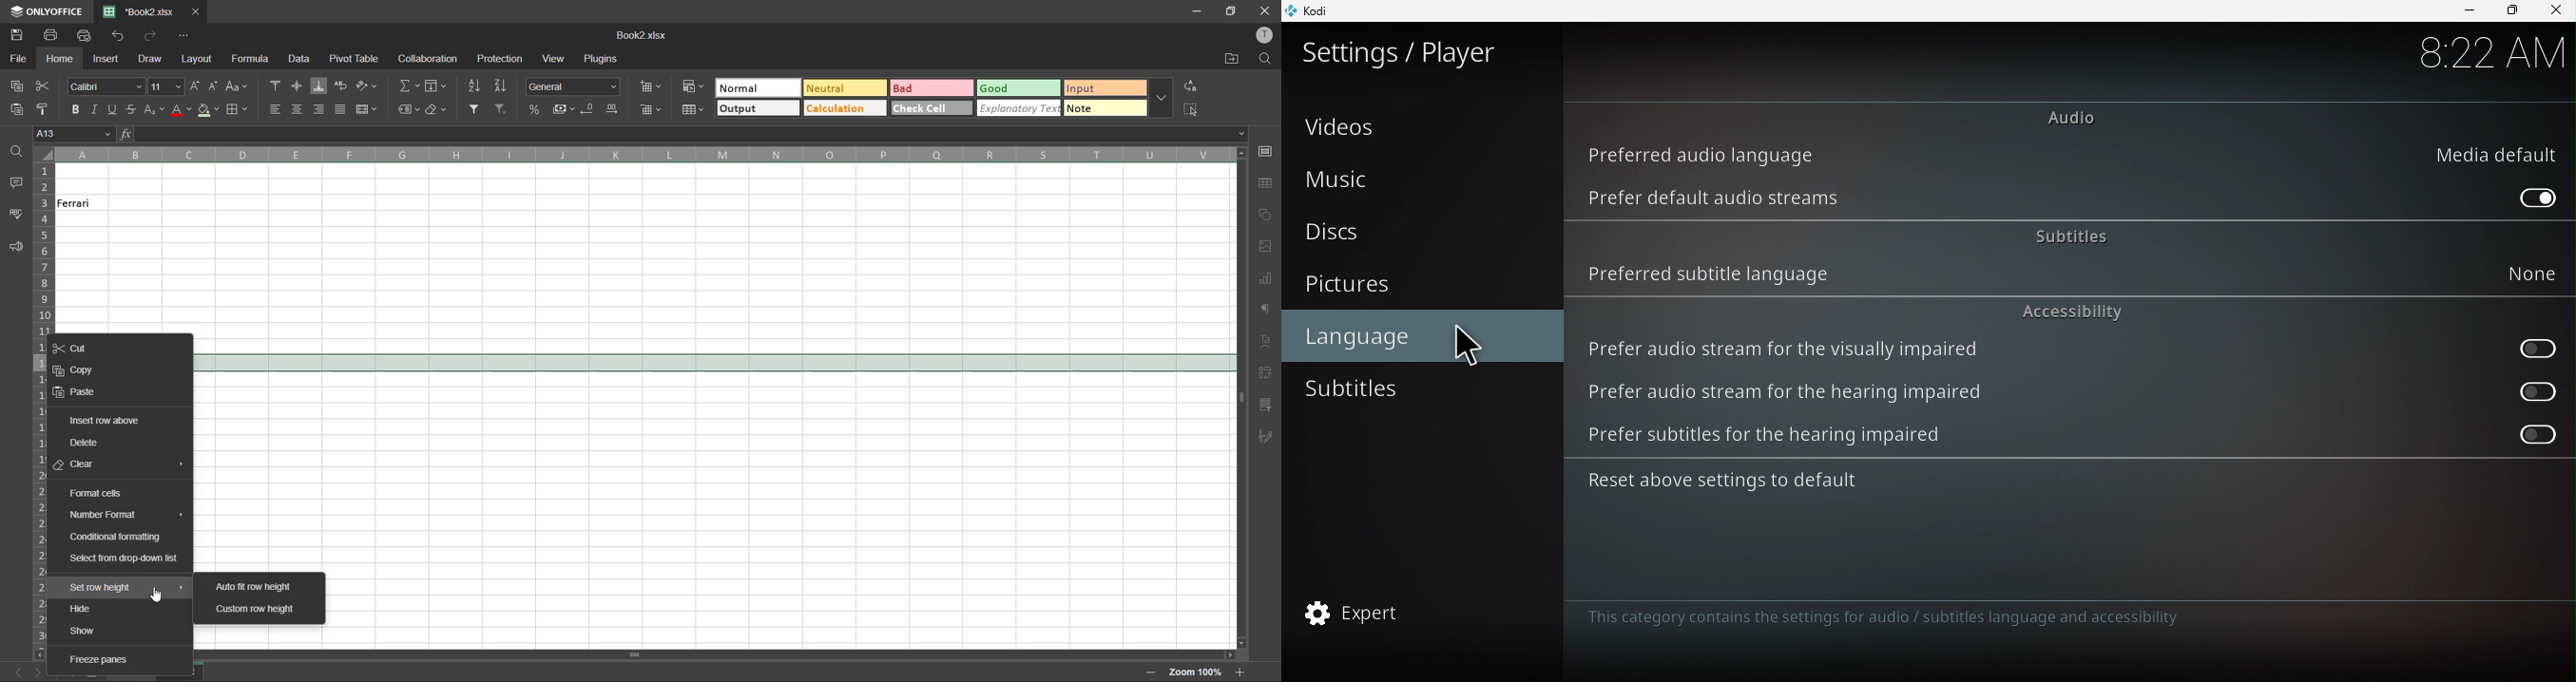  What do you see at coordinates (1411, 616) in the screenshot?
I see `Expert` at bounding box center [1411, 616].